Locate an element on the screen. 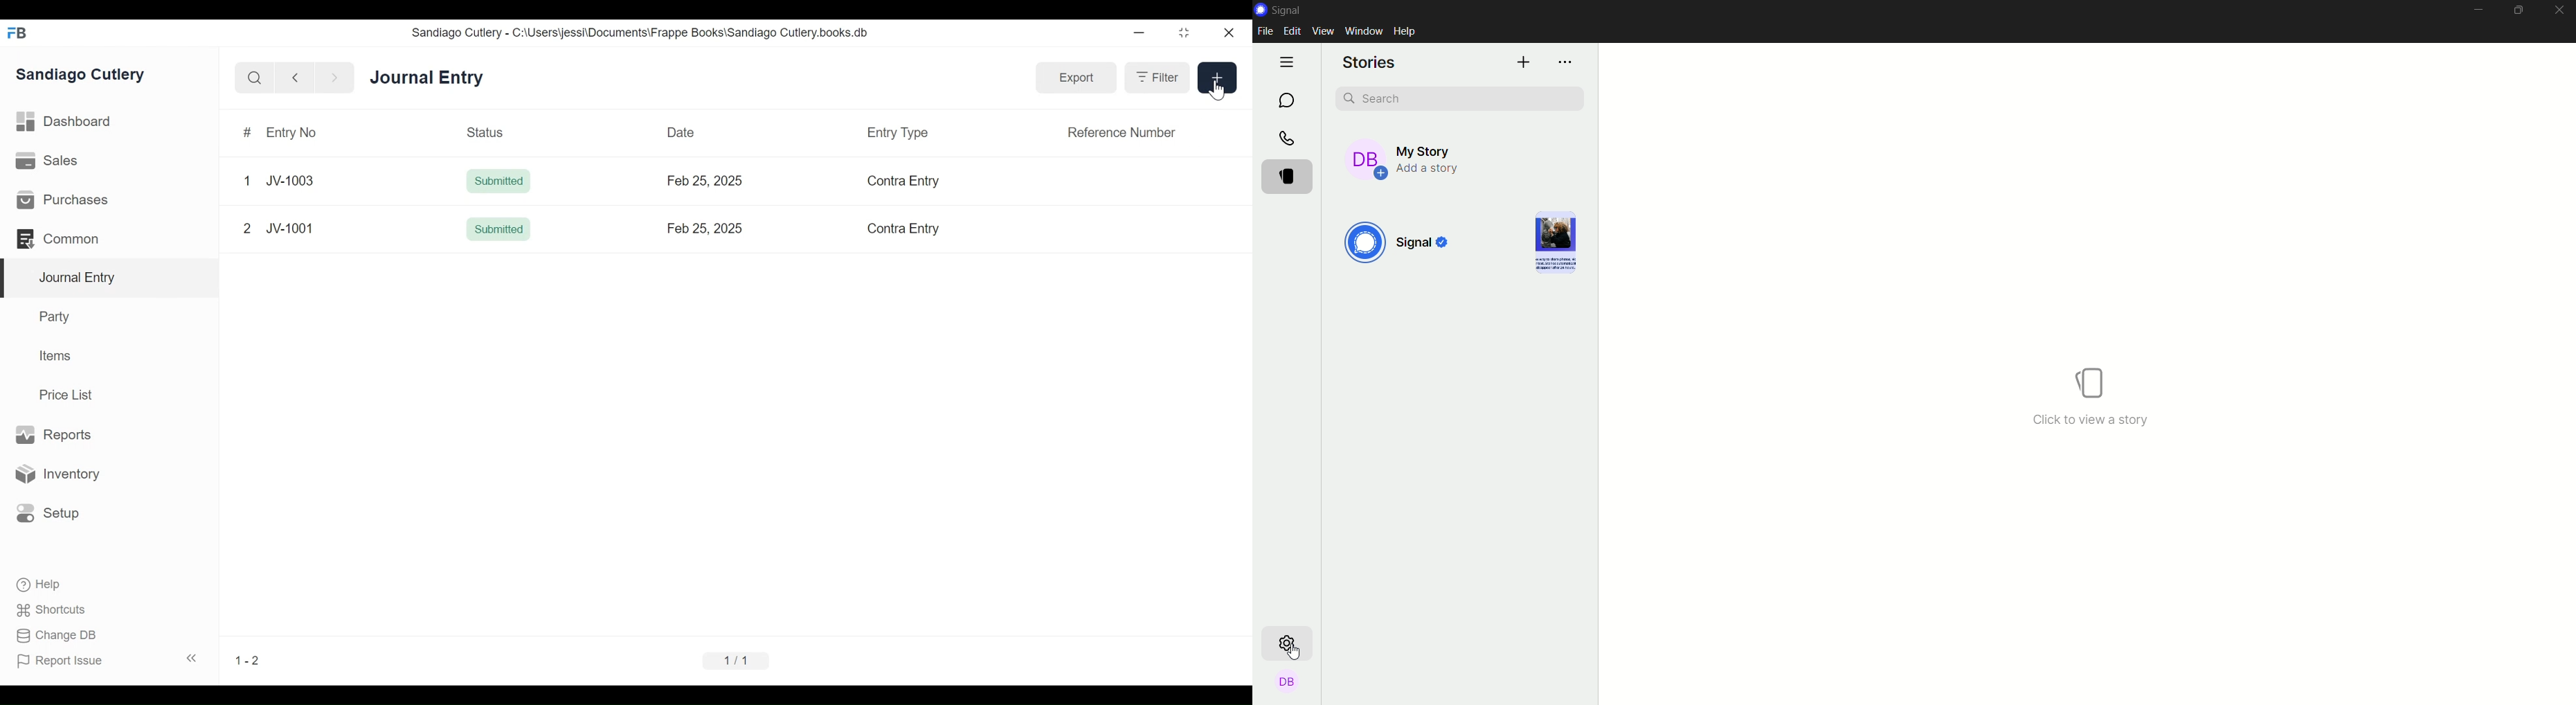 This screenshot has height=728, width=2576. Search is located at coordinates (253, 78).